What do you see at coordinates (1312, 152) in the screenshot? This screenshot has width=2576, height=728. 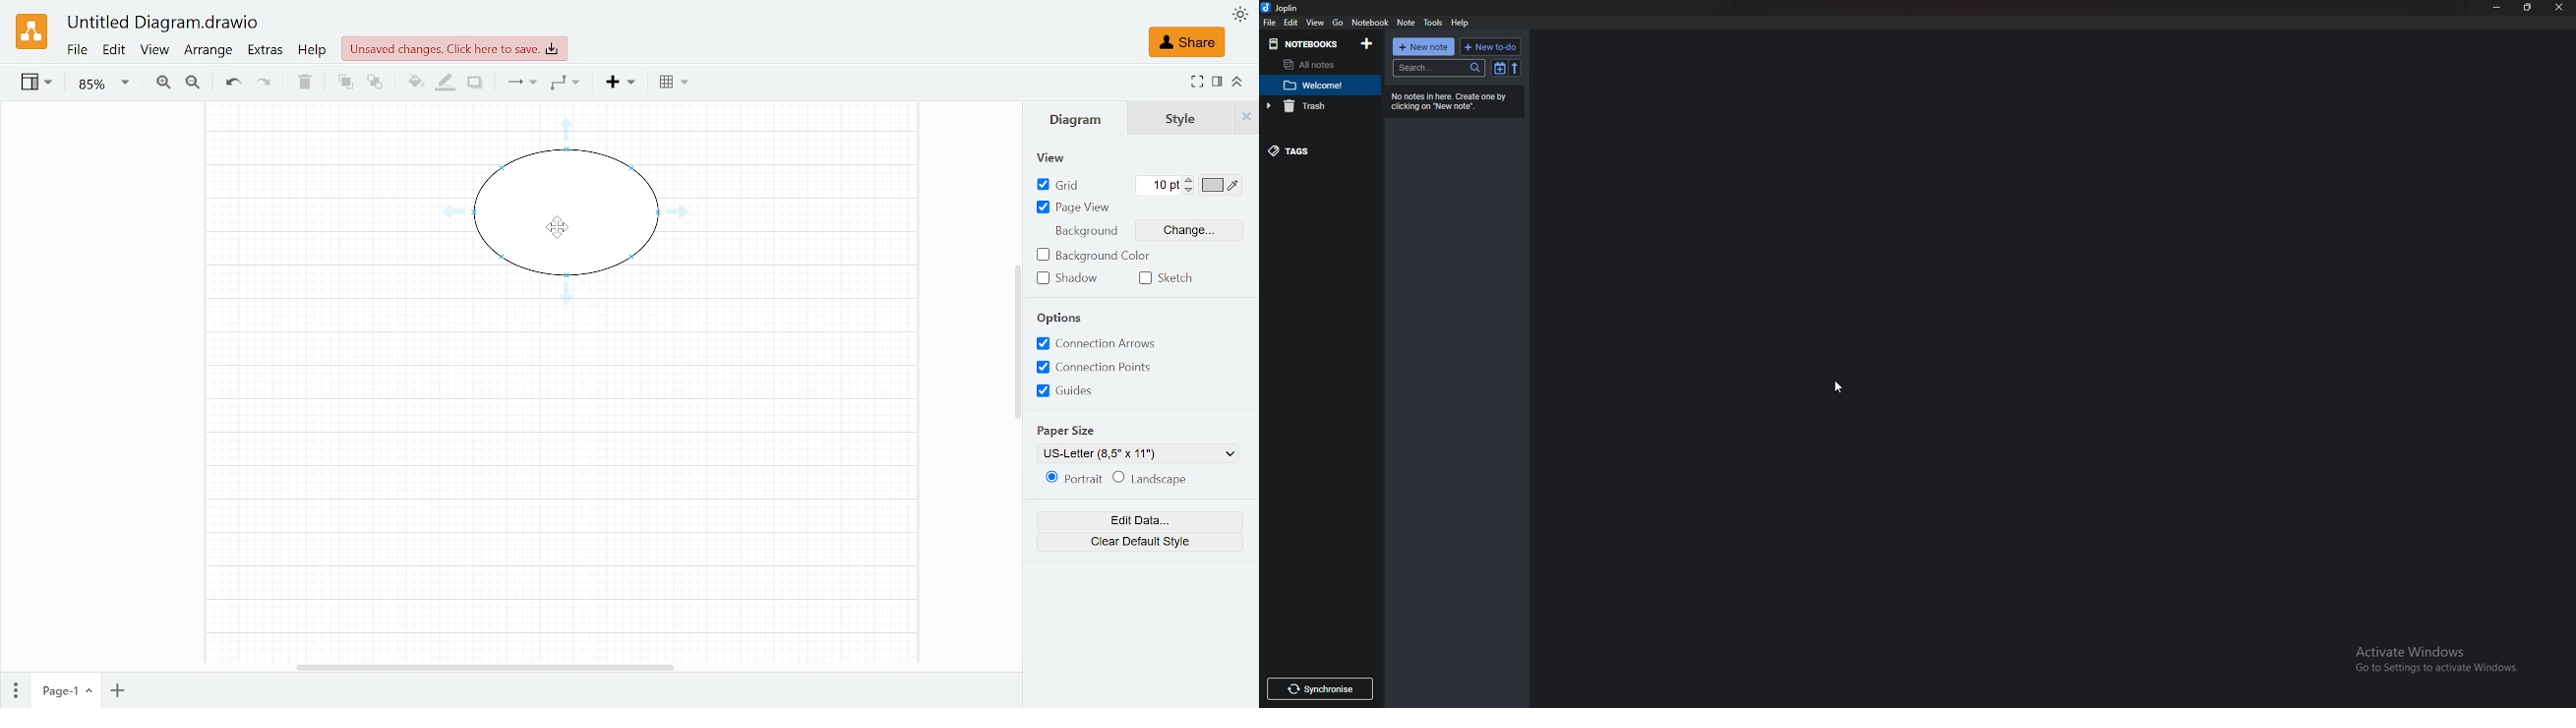 I see `Tags` at bounding box center [1312, 152].